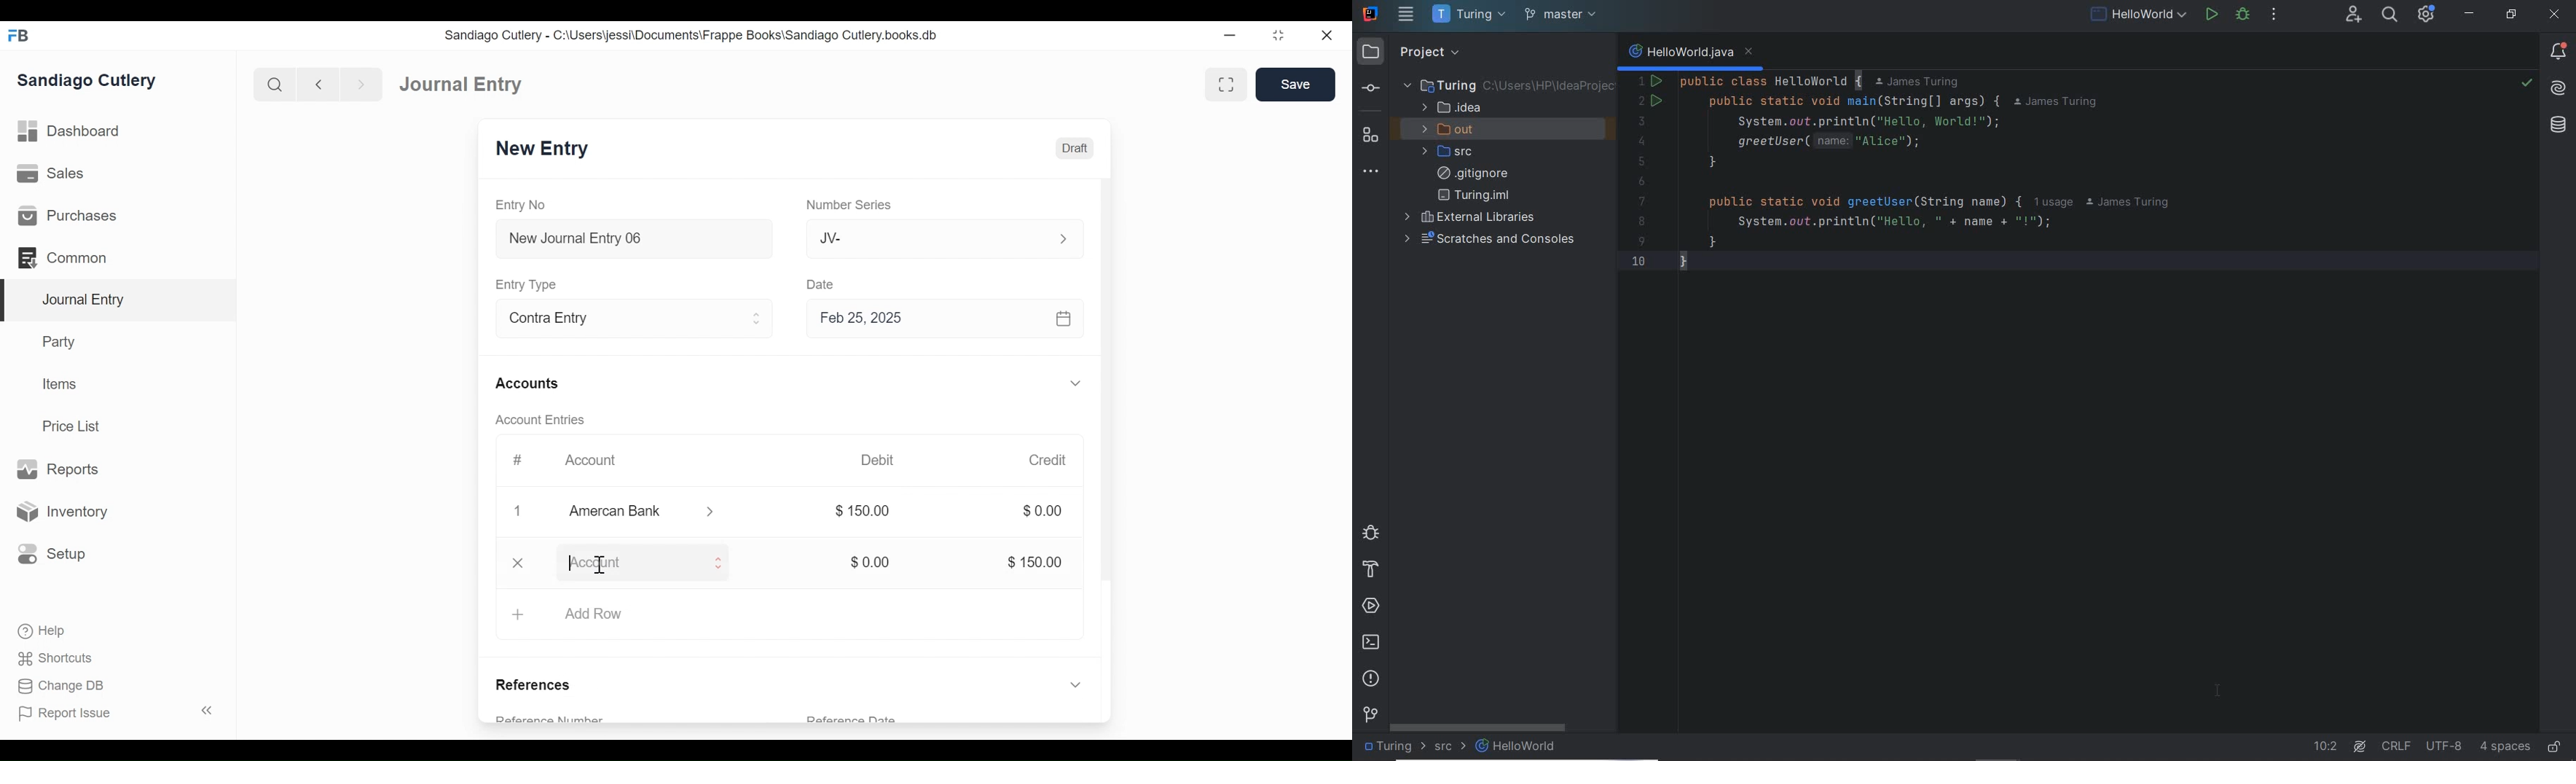 The image size is (2576, 784). What do you see at coordinates (49, 553) in the screenshot?
I see `Setup` at bounding box center [49, 553].